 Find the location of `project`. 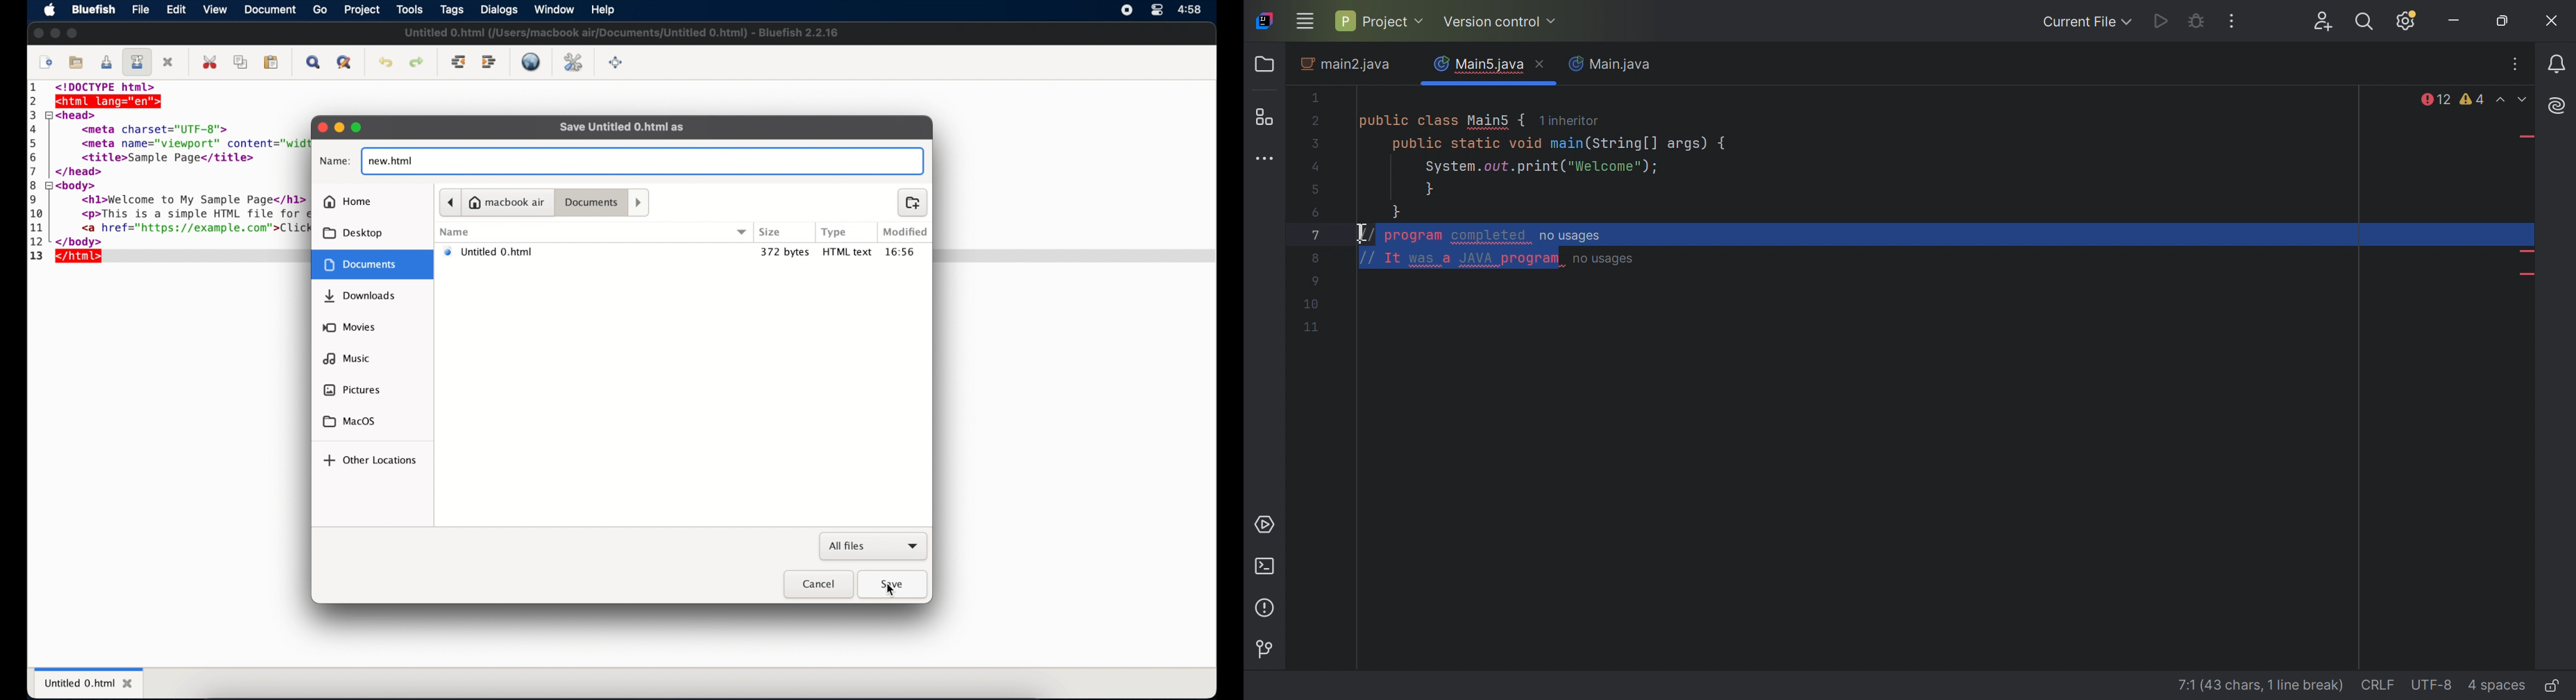

project is located at coordinates (363, 10).